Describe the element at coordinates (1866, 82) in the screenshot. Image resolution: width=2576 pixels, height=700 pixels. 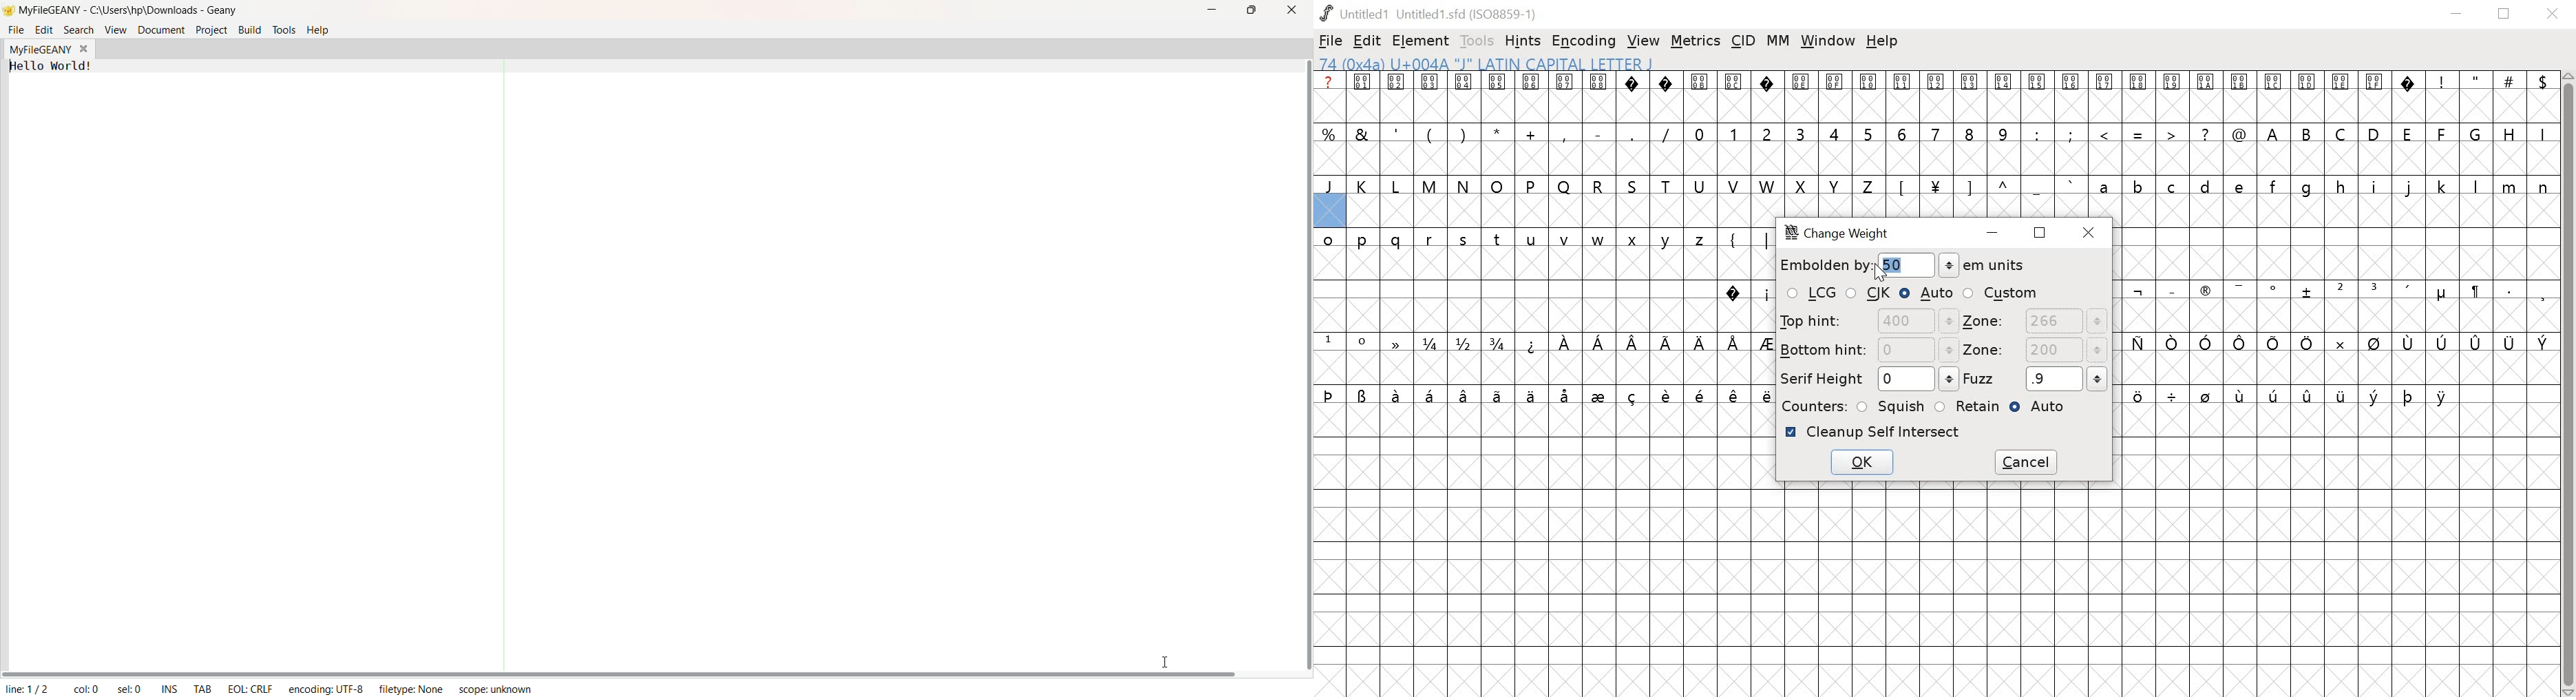
I see `glyph symbols` at that location.